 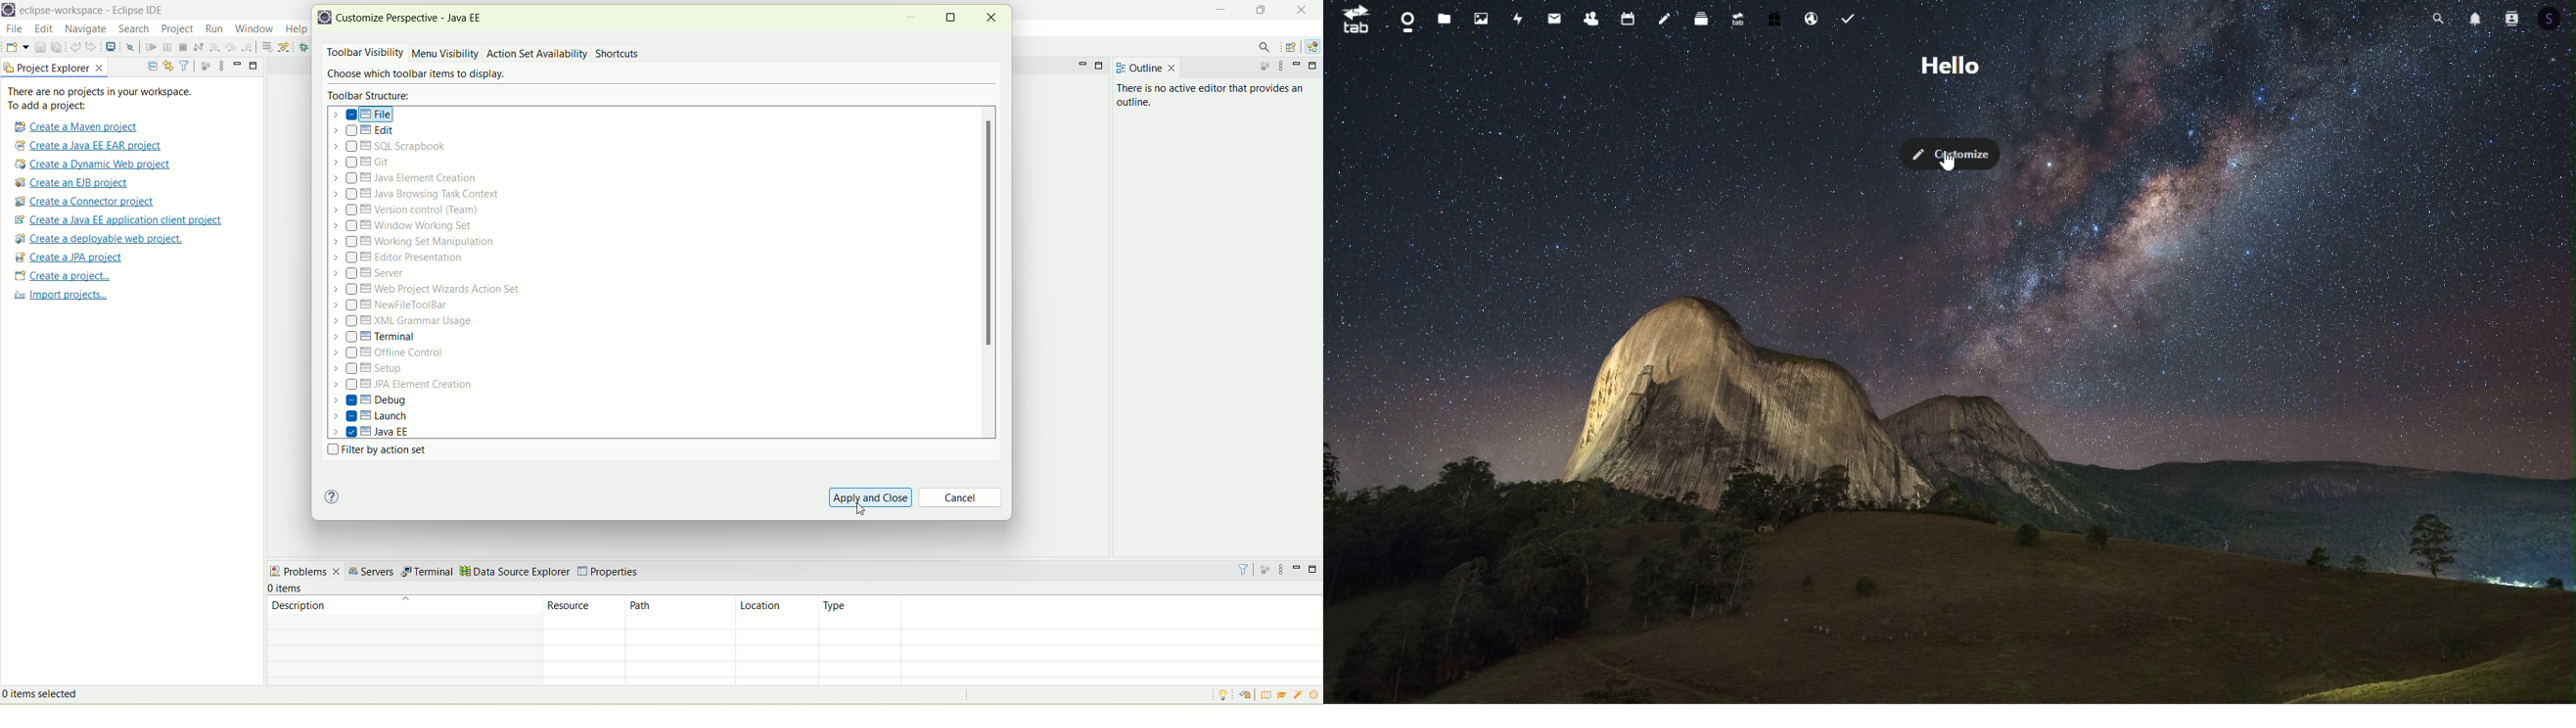 I want to click on project, so click(x=177, y=29).